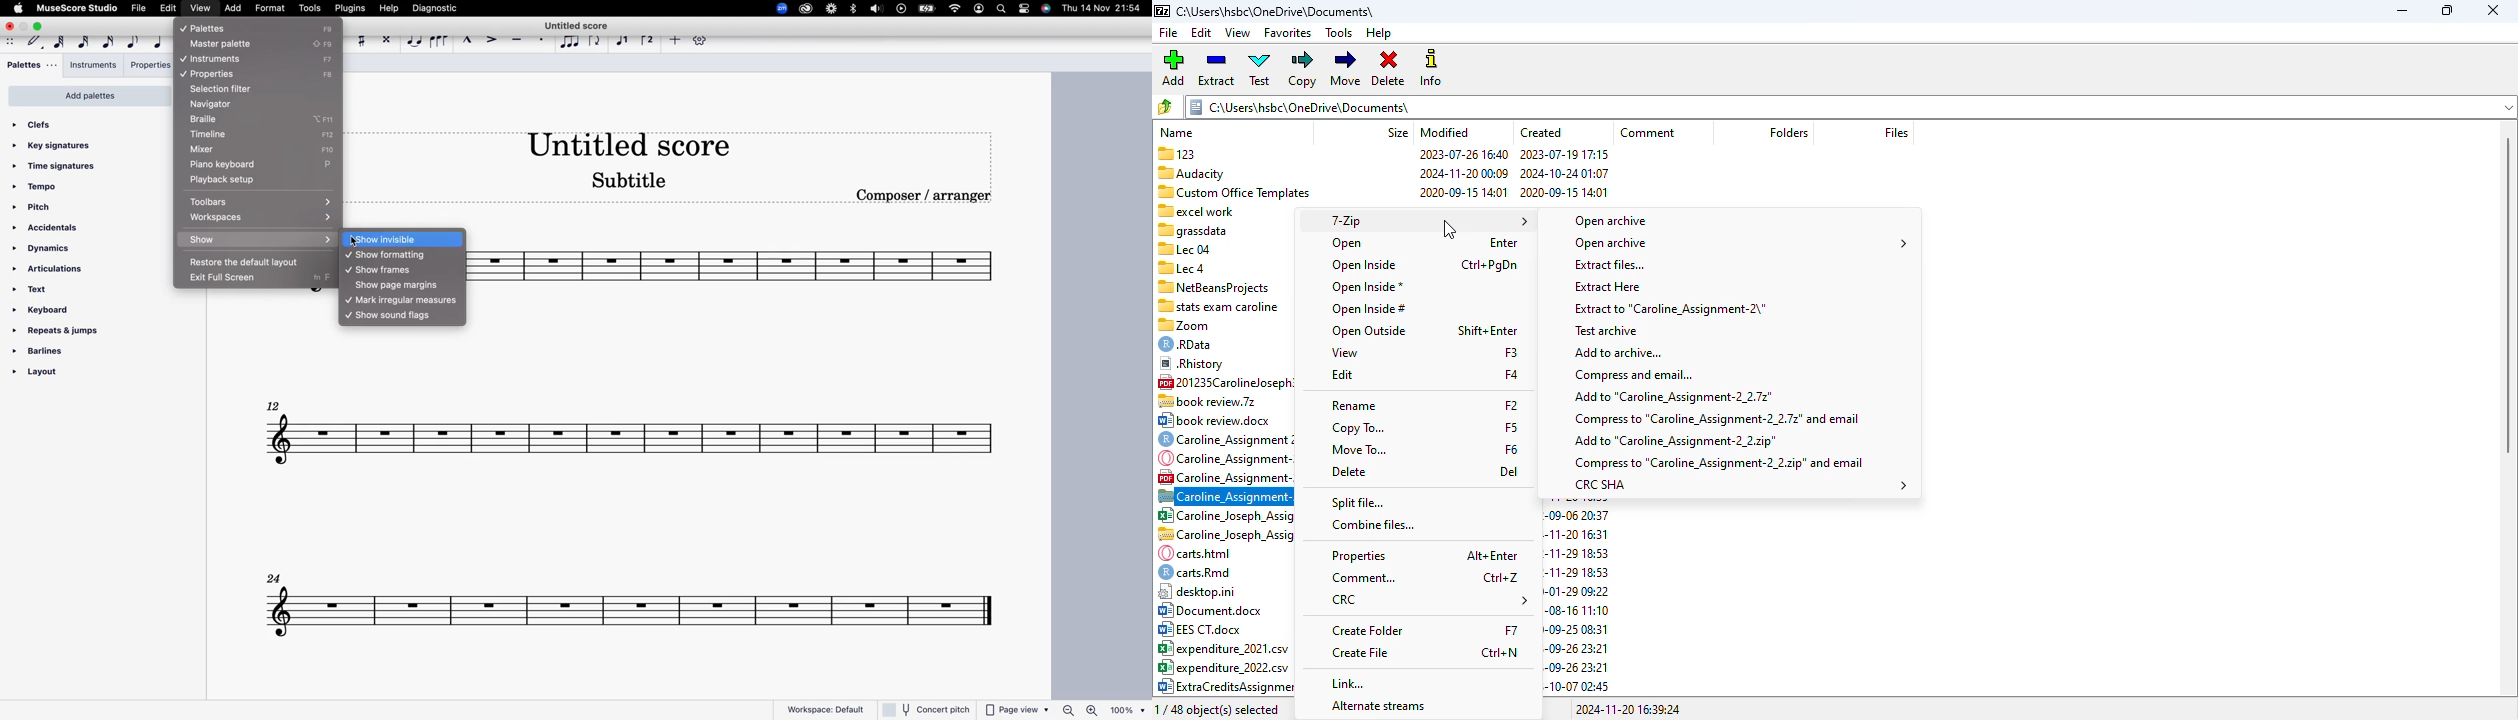  Describe the element at coordinates (567, 45) in the screenshot. I see `tuplet` at that location.